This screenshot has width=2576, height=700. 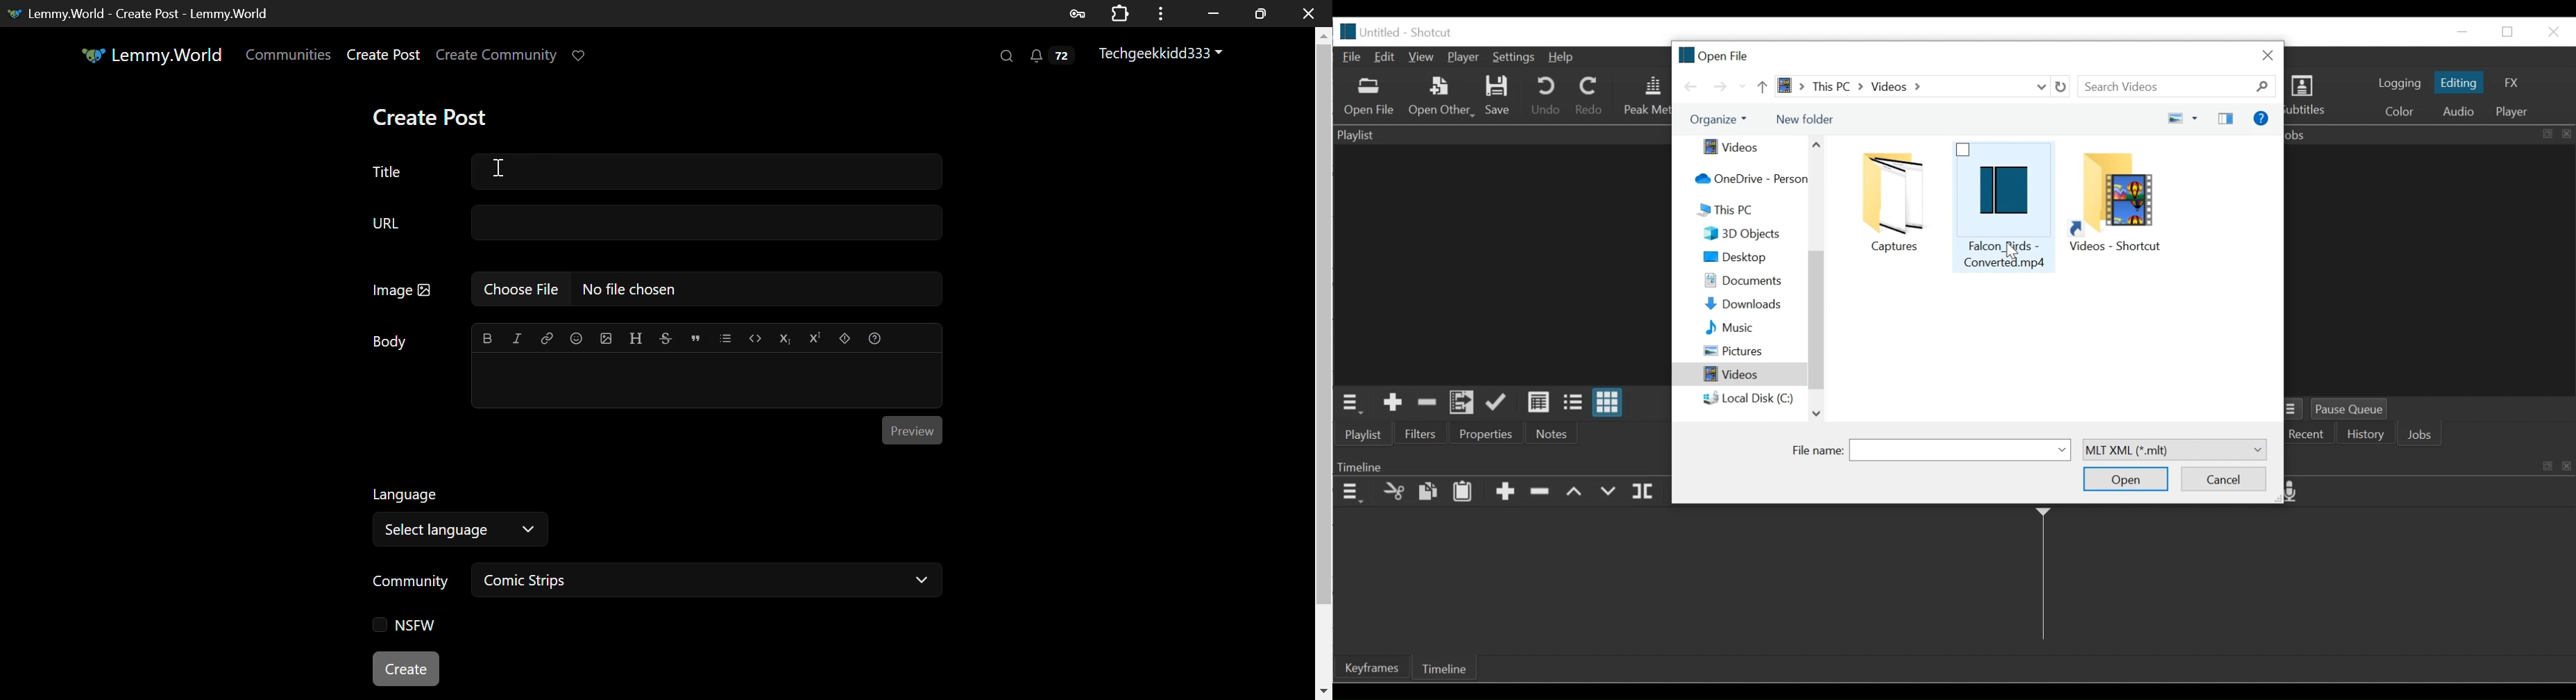 I want to click on Jobs Panel, so click(x=2434, y=270).